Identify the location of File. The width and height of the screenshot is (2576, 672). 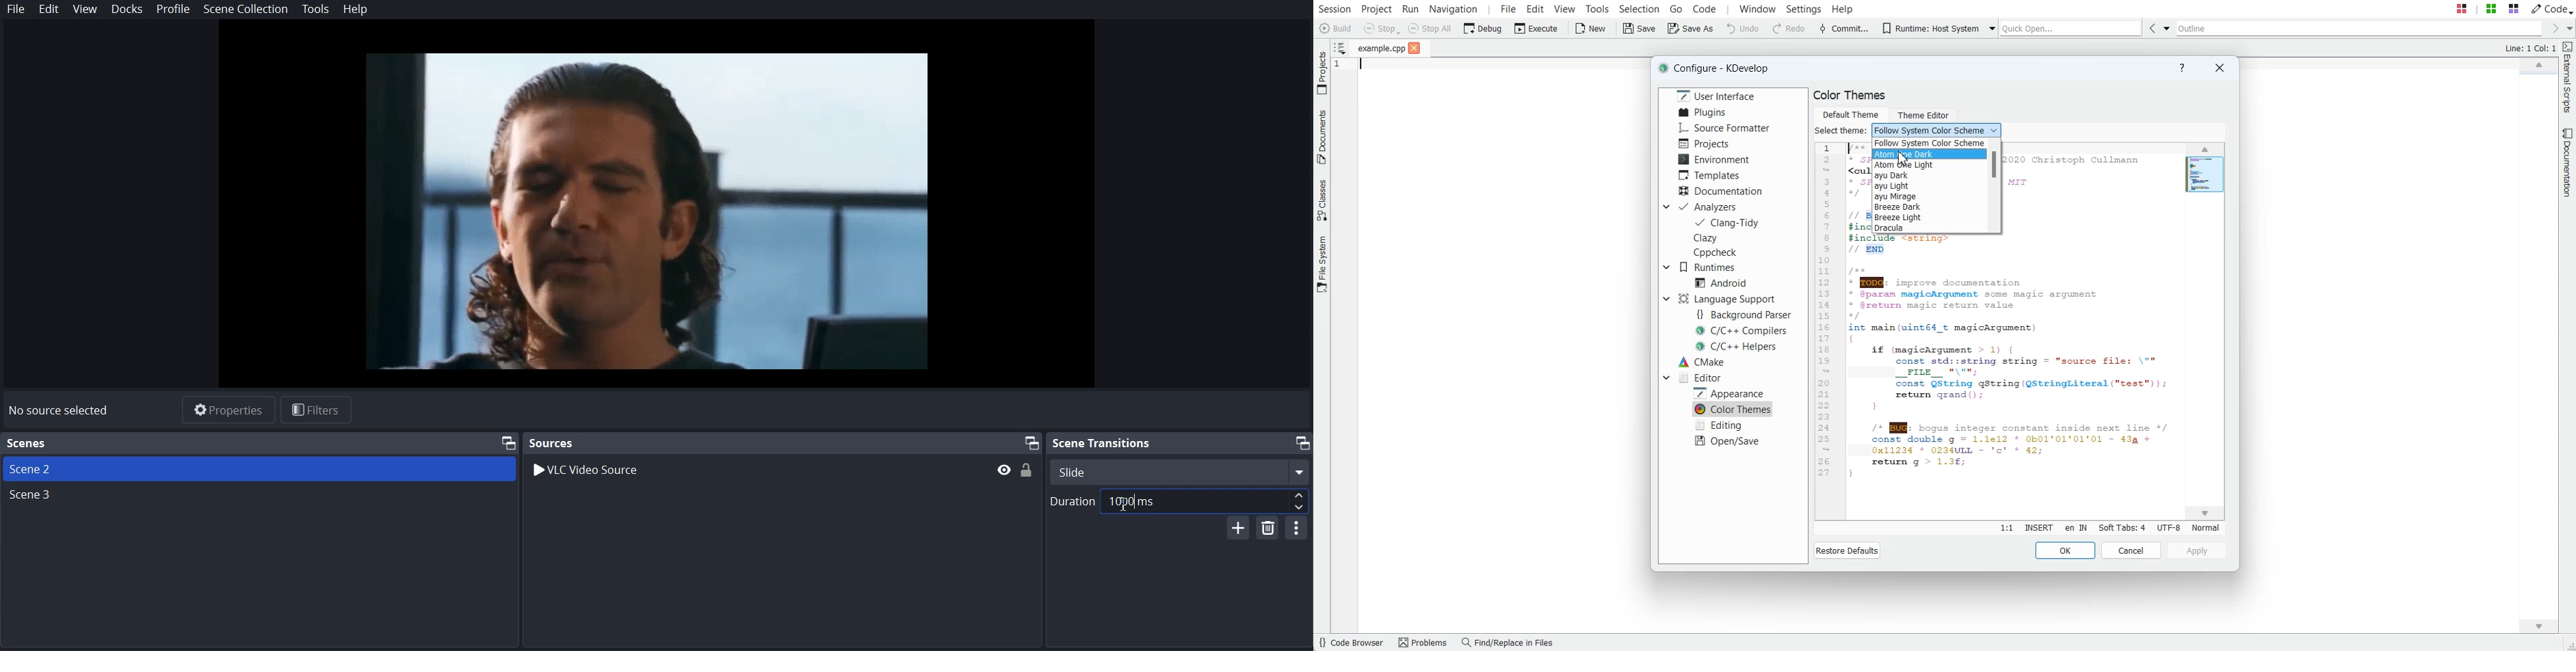
(16, 8).